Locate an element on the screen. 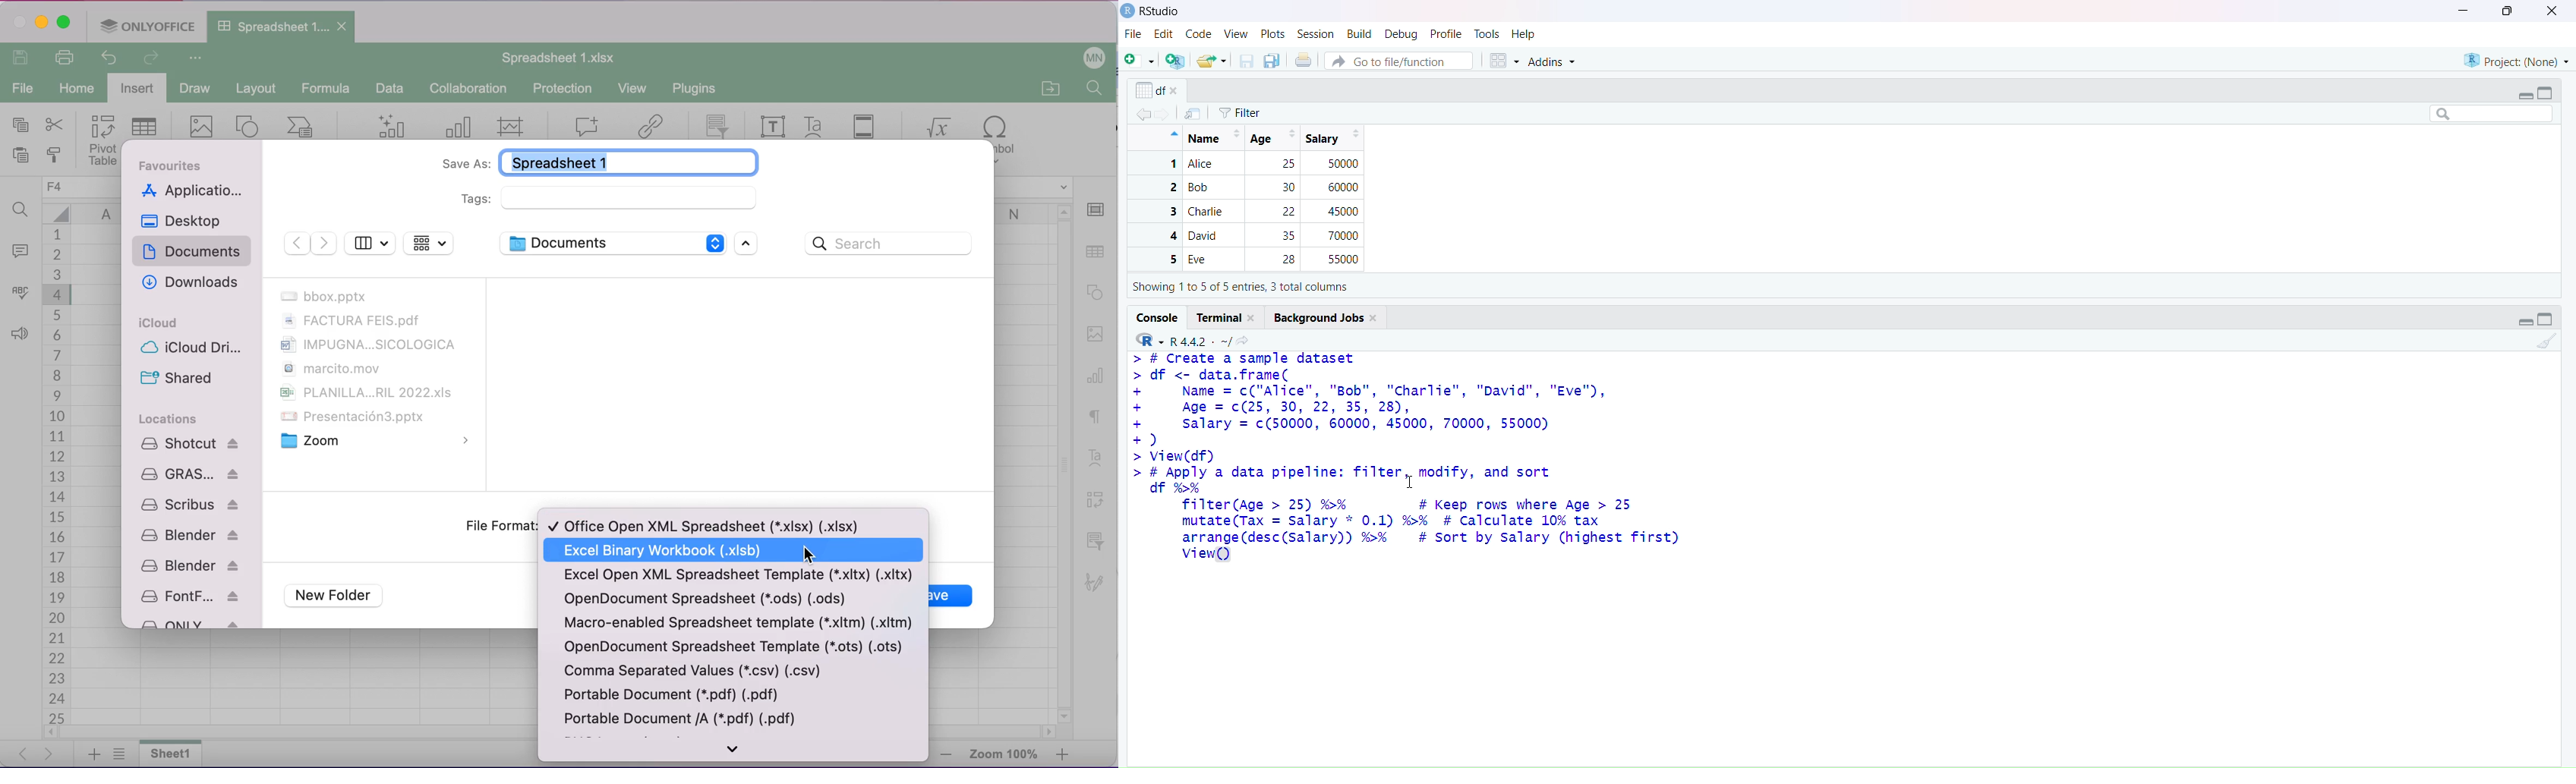 The image size is (2576, 784). debug is located at coordinates (1400, 34).